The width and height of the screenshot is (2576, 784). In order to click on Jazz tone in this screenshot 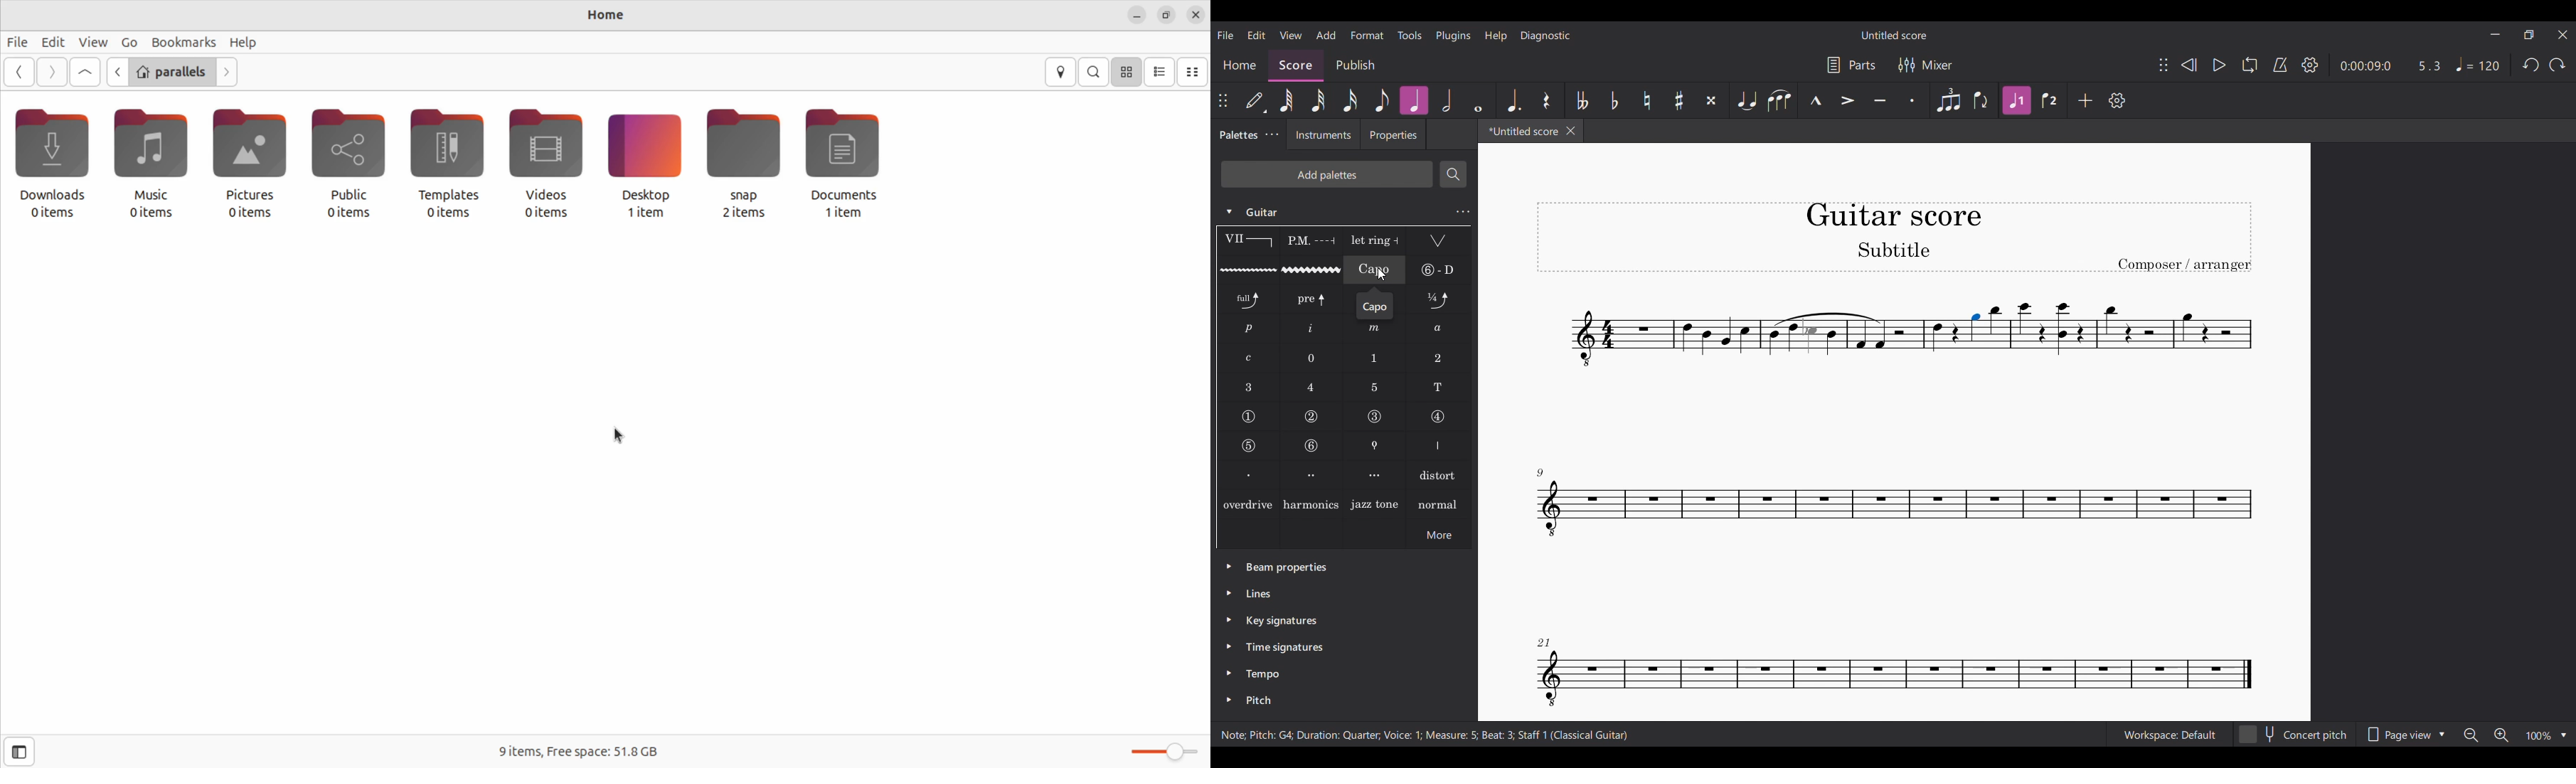, I will do `click(1375, 503)`.